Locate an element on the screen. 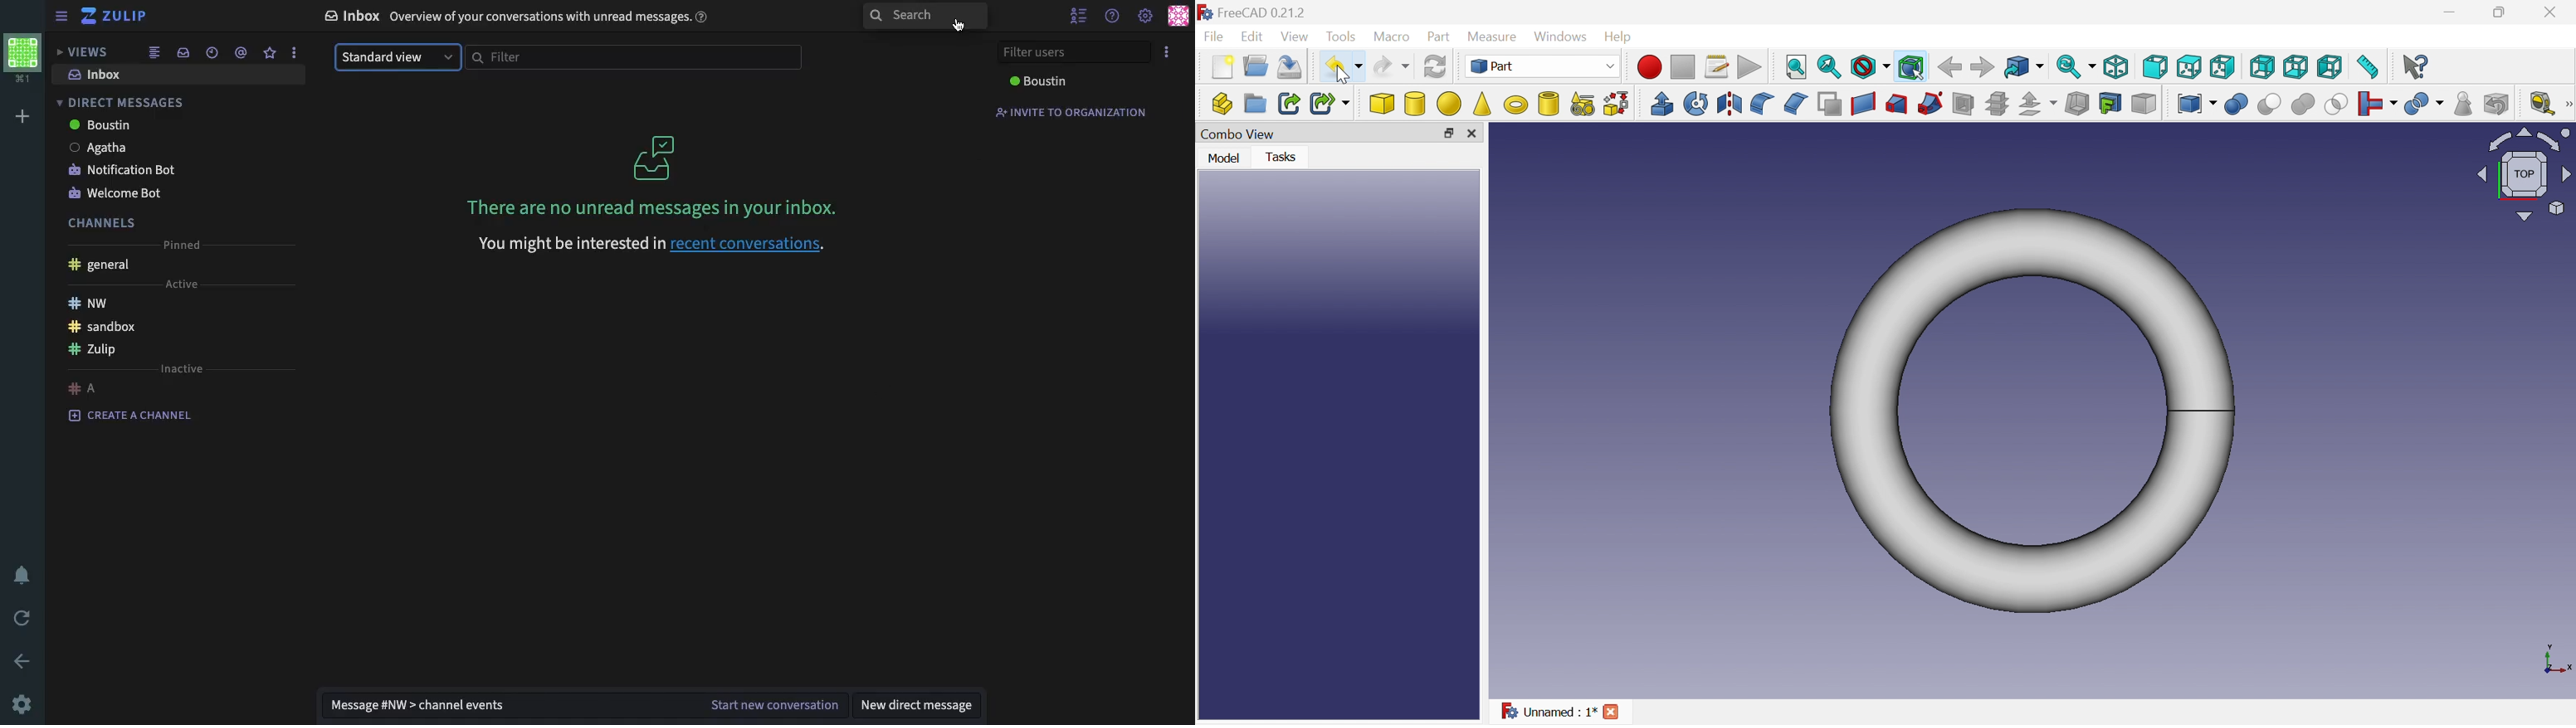 The height and width of the screenshot is (728, 2576). Create group is located at coordinates (1256, 104).